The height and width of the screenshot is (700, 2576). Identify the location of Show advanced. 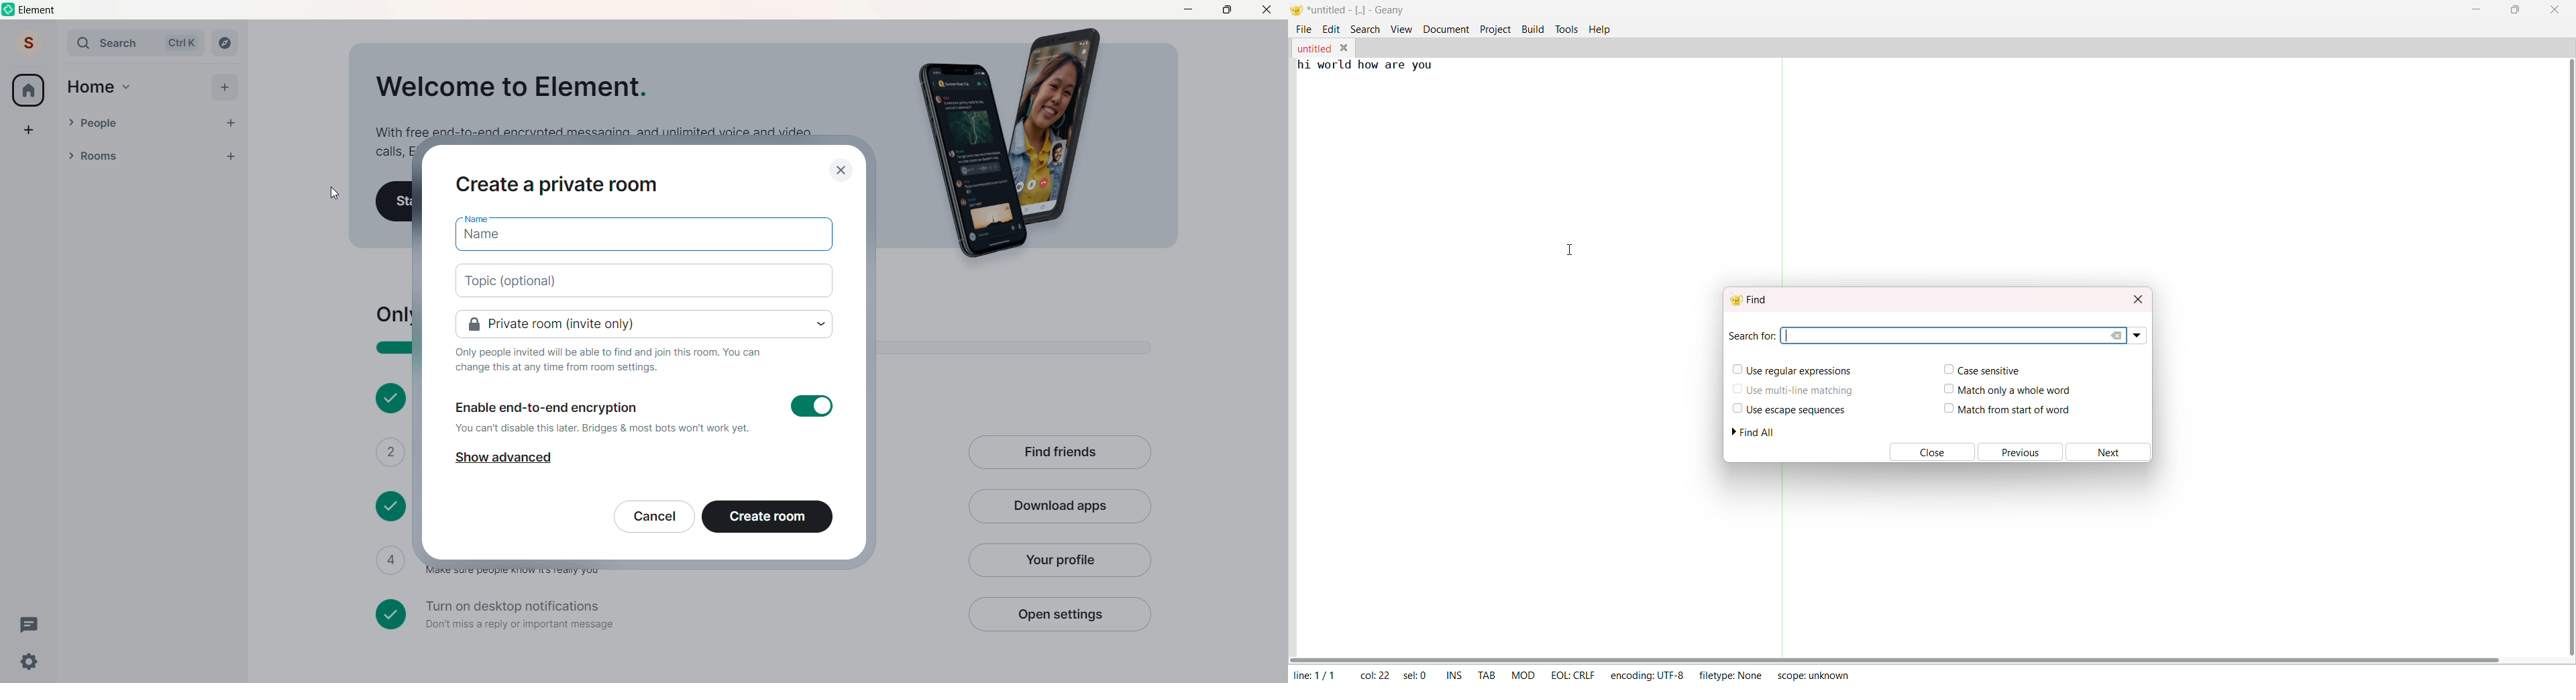
(502, 458).